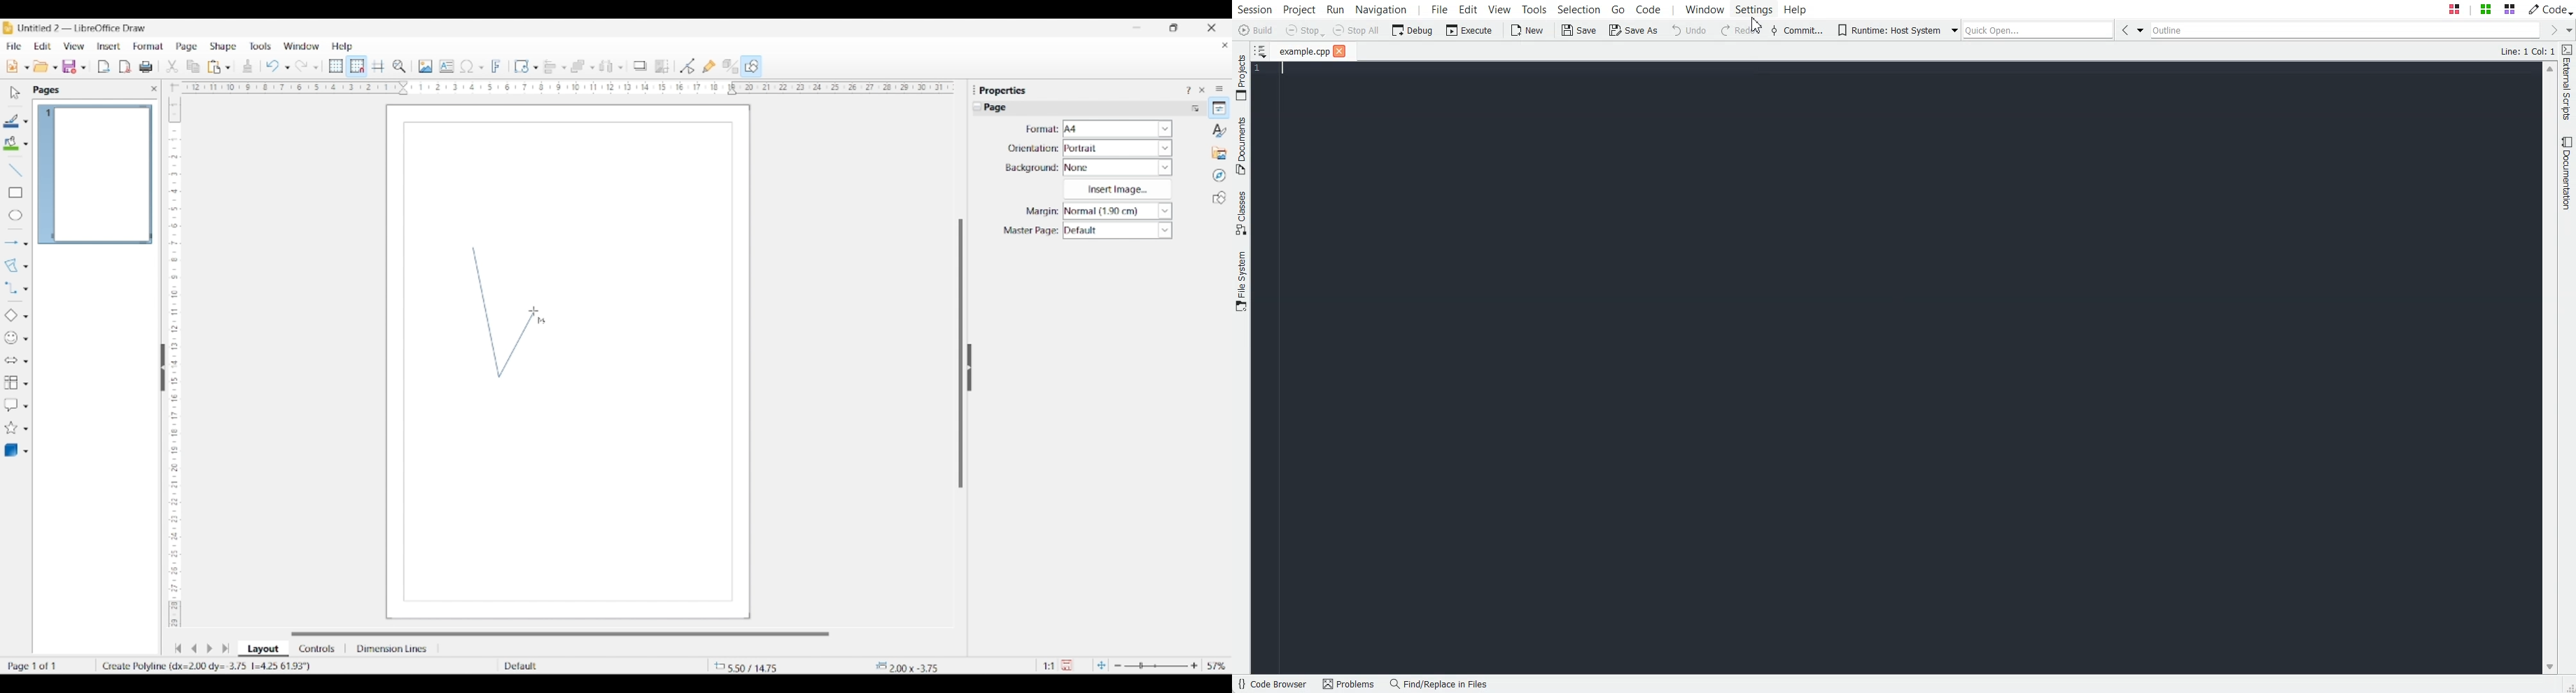  I want to click on Undo last action done, so click(273, 65).